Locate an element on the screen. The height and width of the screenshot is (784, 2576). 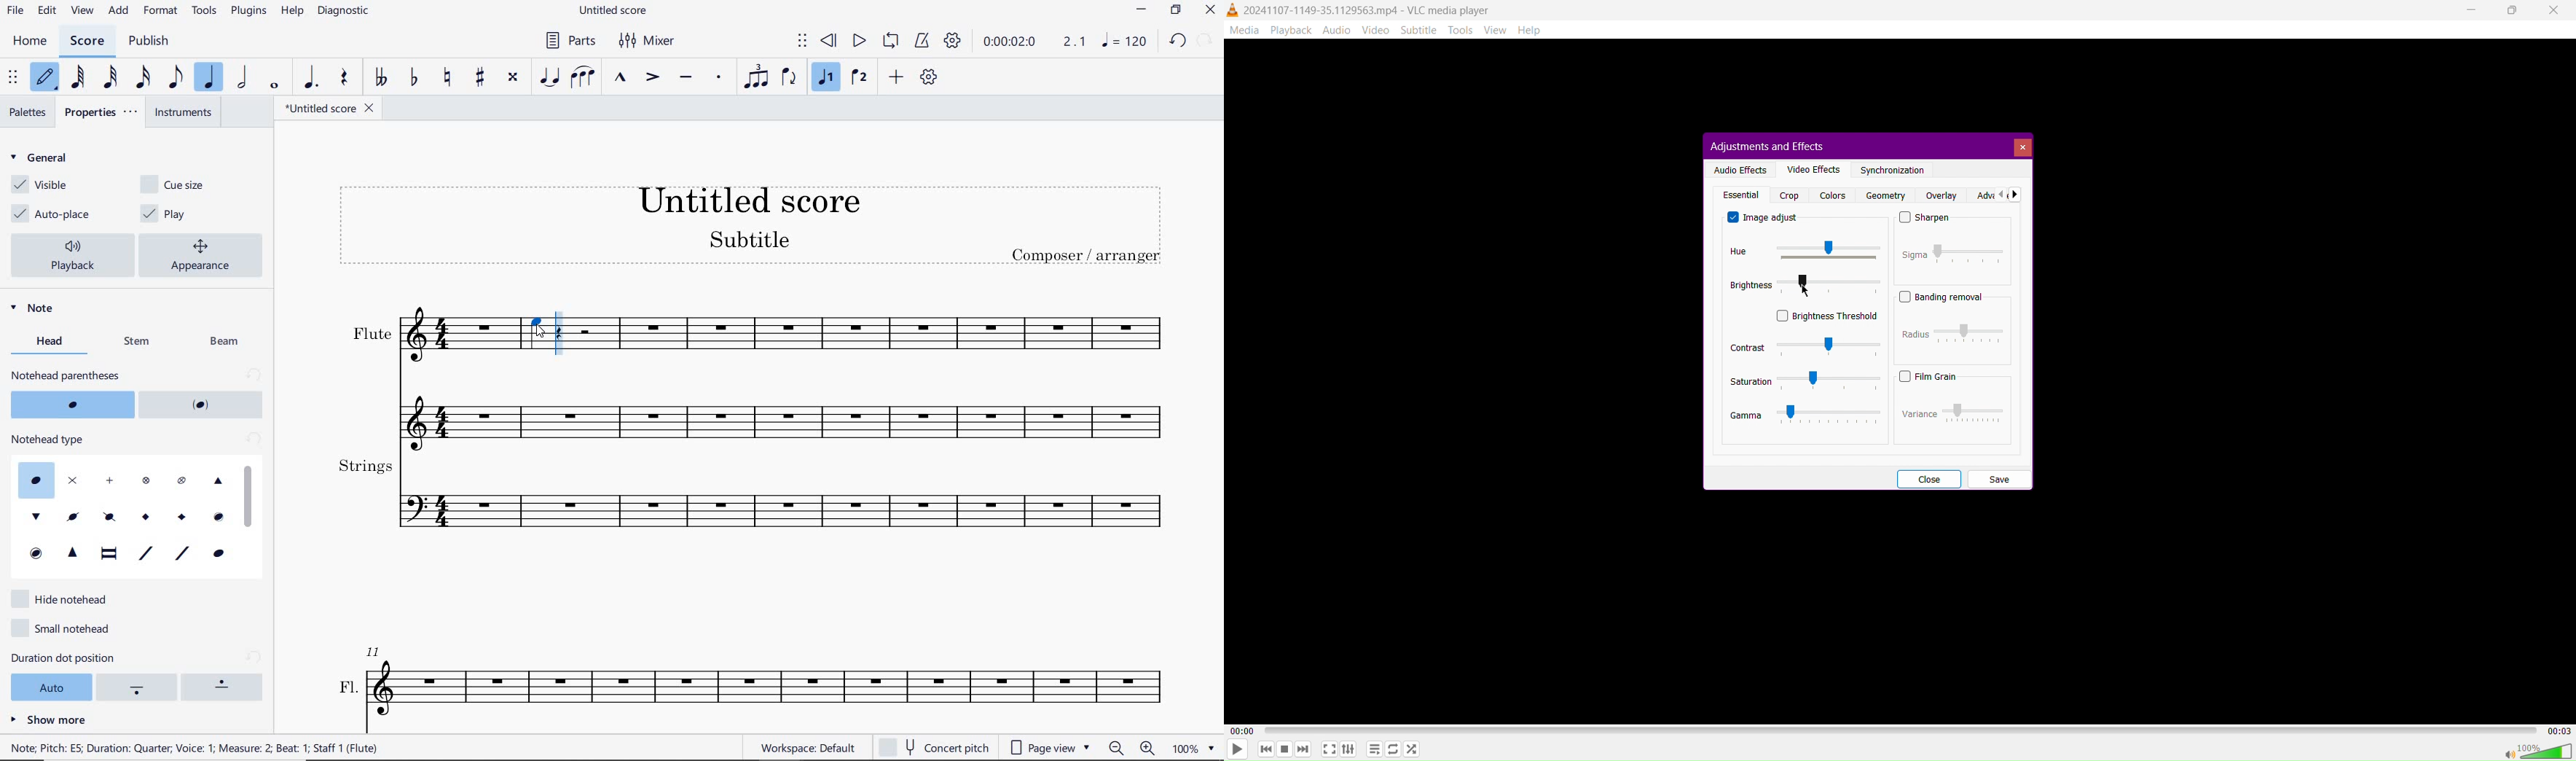
zoom factor is located at coordinates (1192, 747).